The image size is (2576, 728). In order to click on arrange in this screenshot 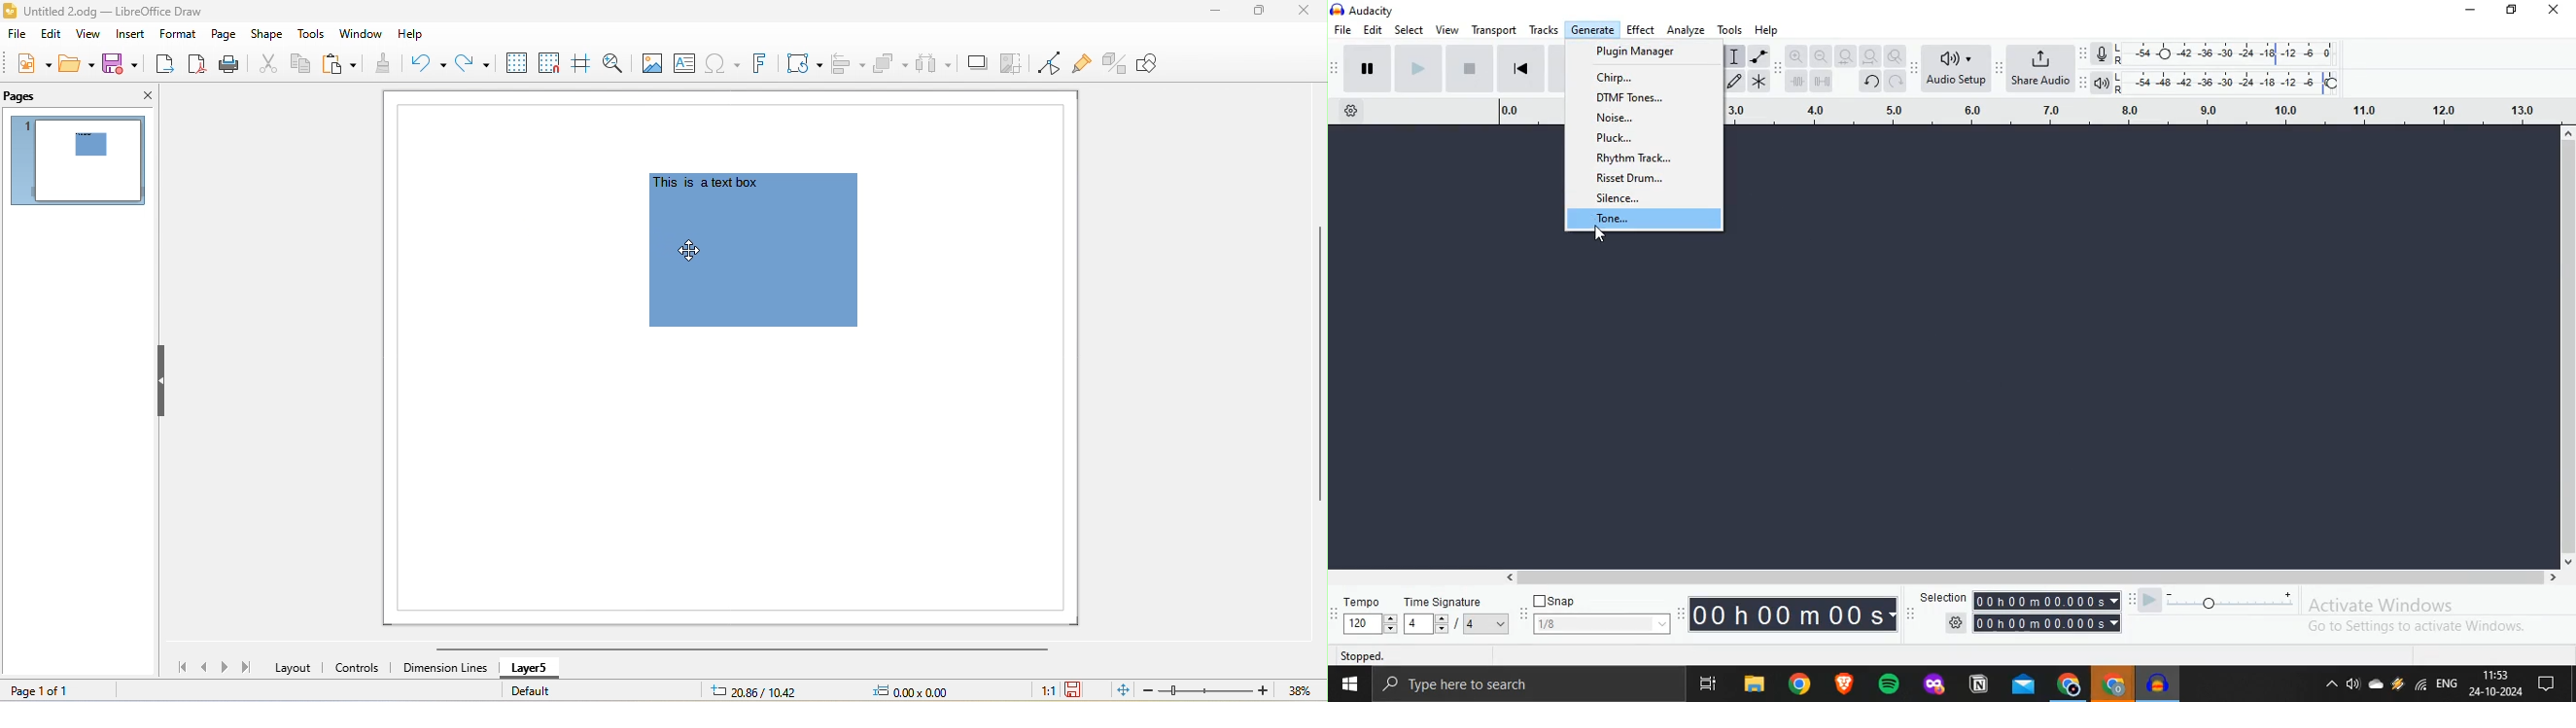, I will do `click(888, 63)`.